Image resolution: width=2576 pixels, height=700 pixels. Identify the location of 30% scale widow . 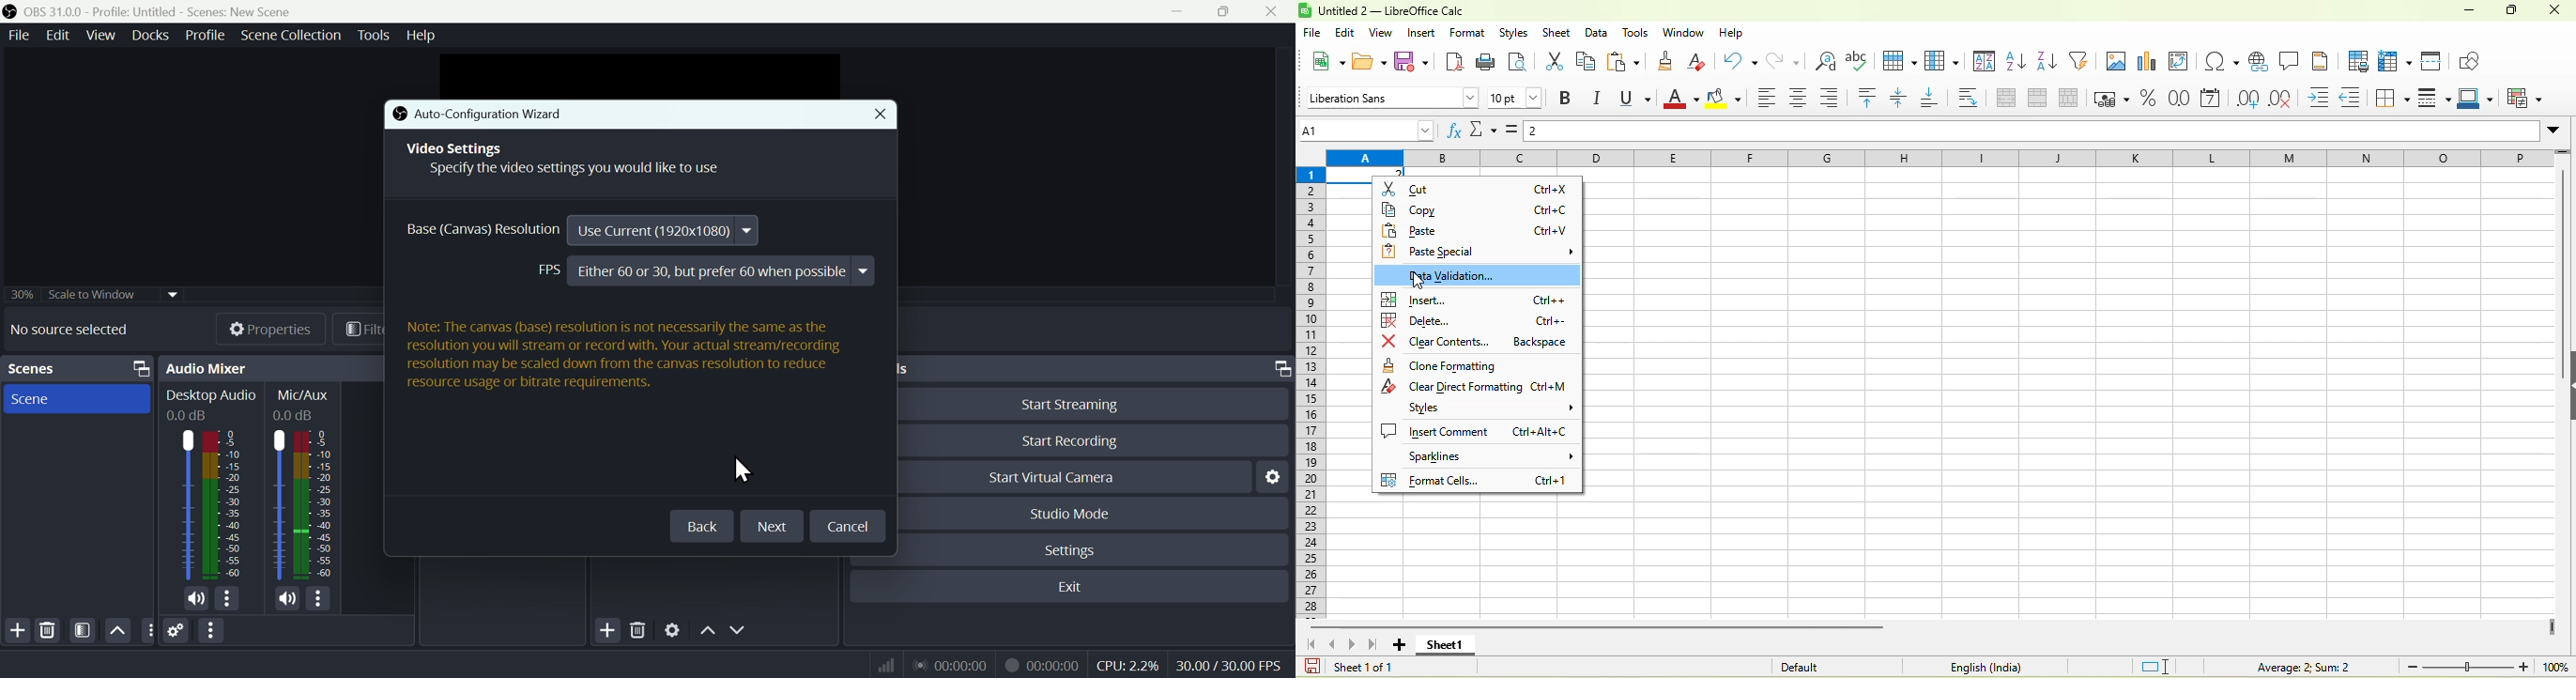
(113, 293).